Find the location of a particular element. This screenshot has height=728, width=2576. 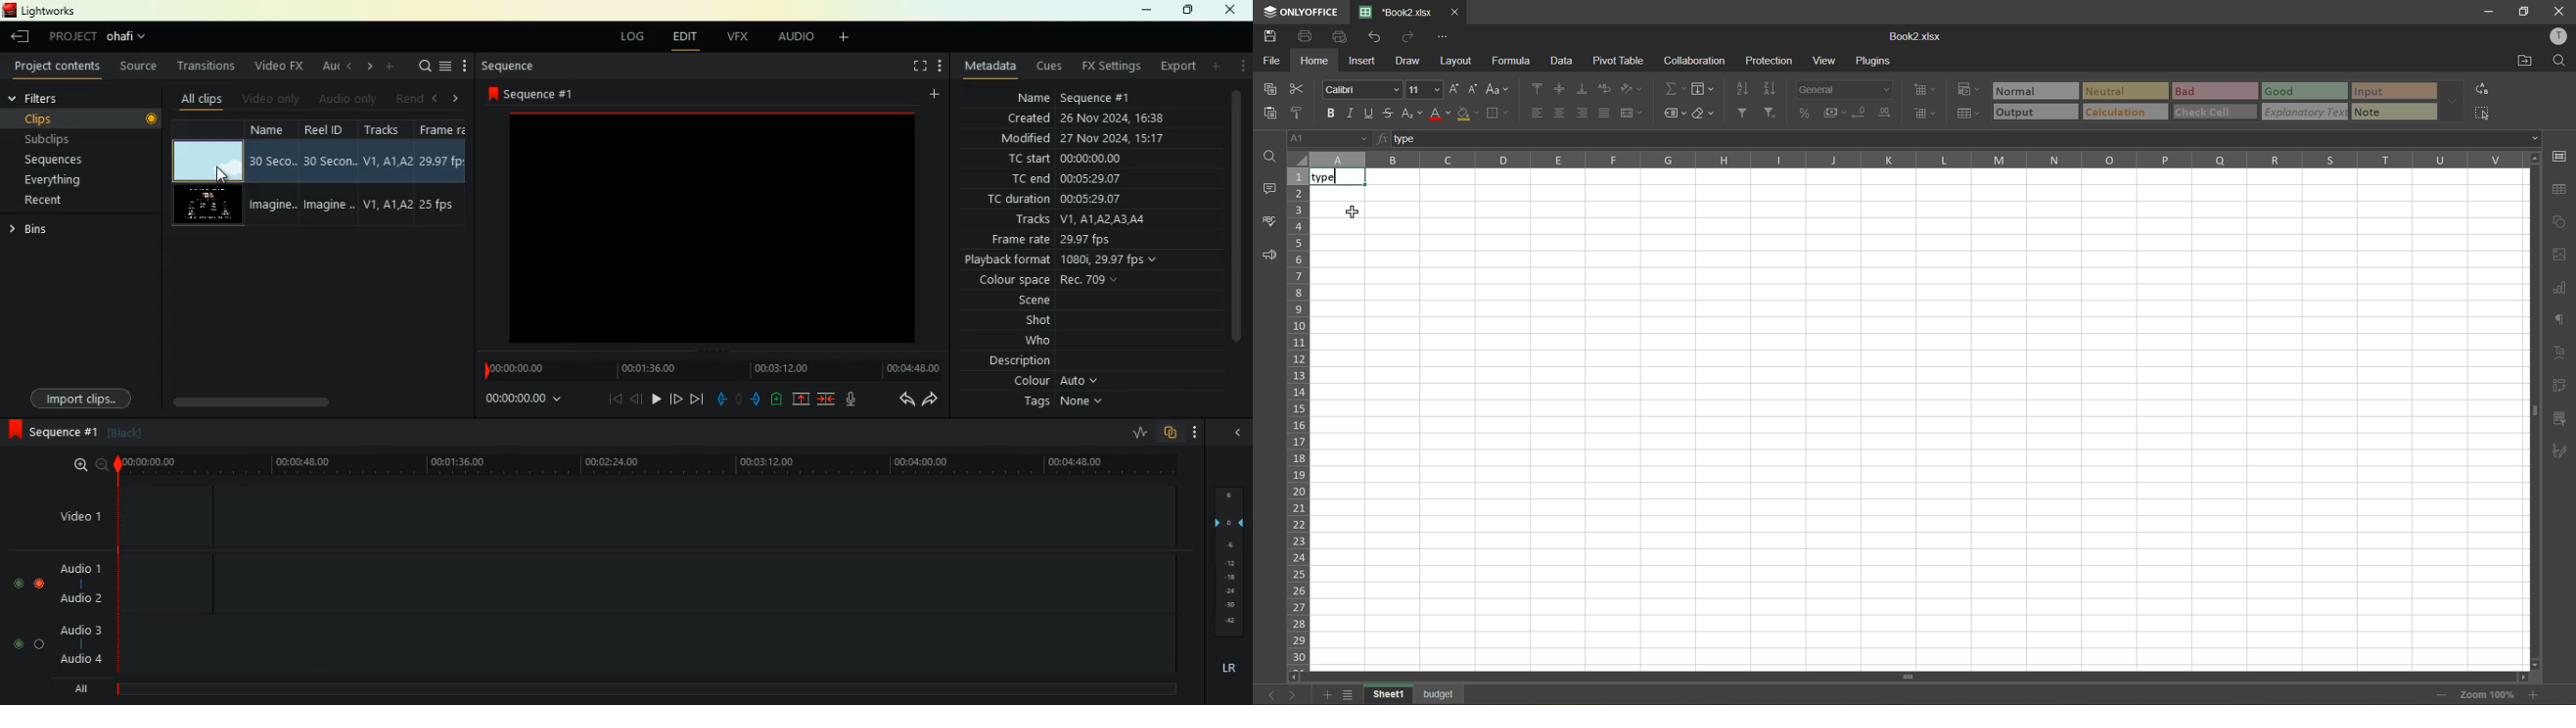

reel id is located at coordinates (332, 174).